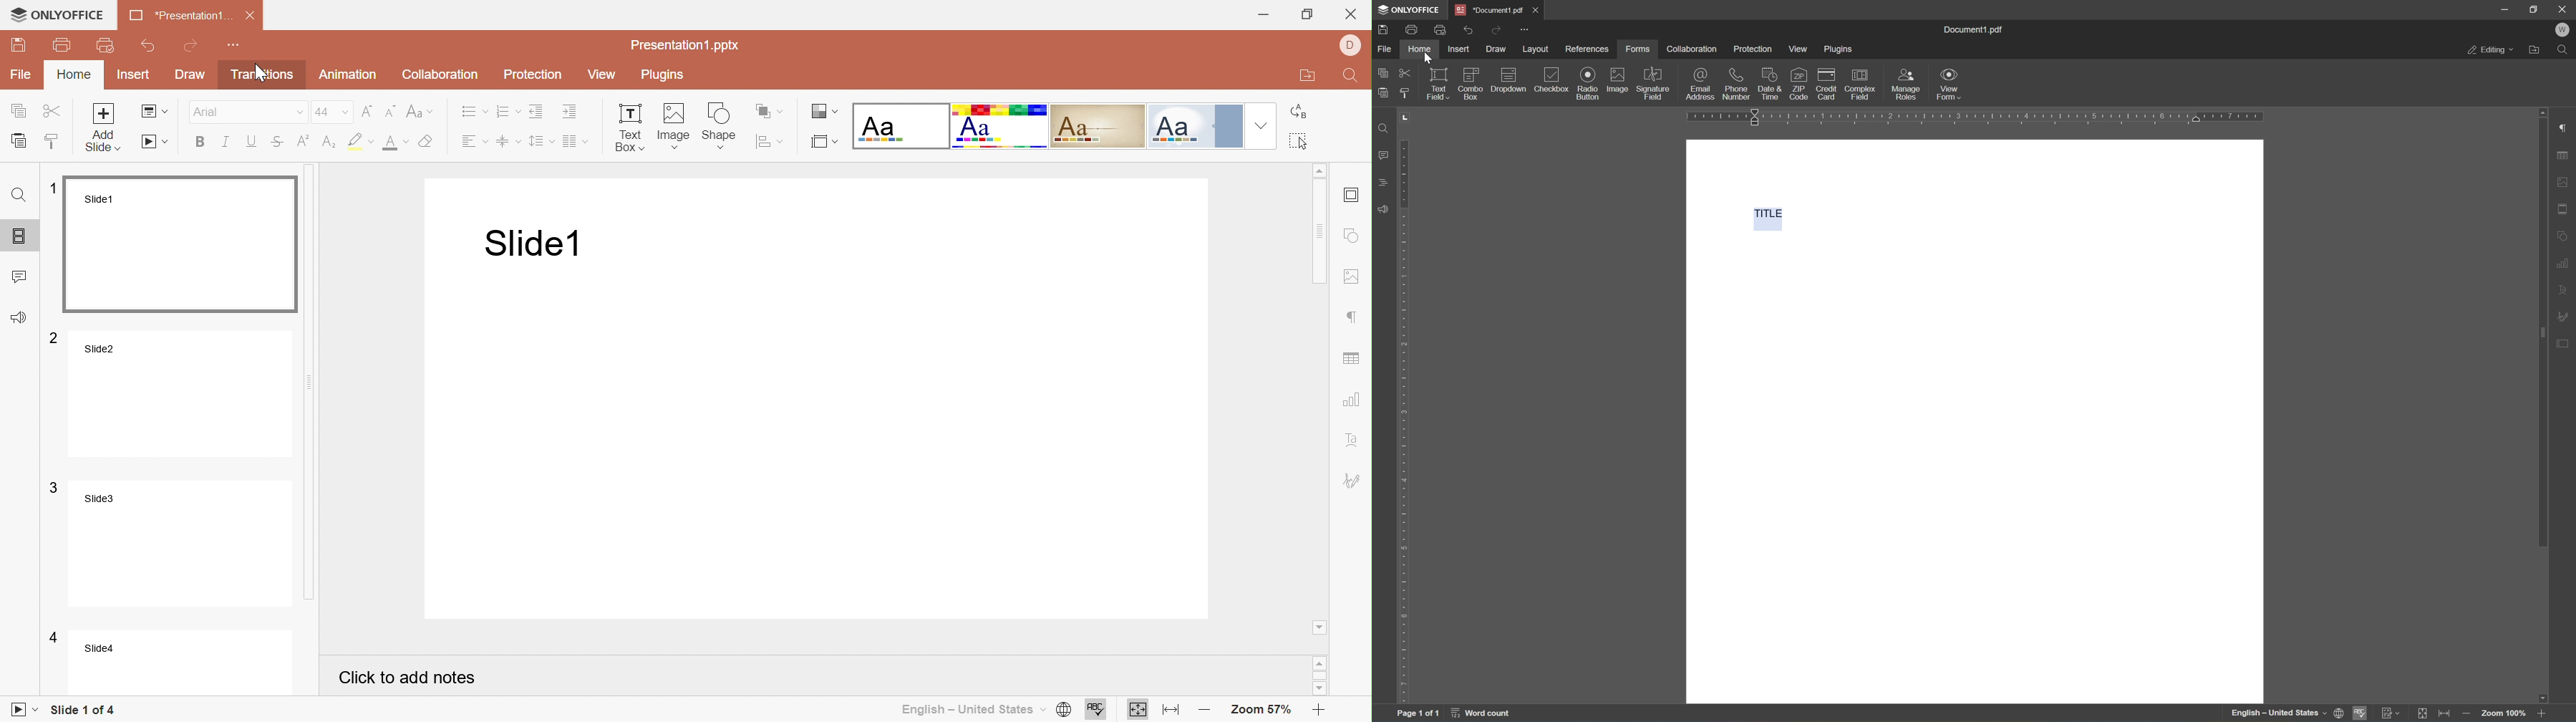 This screenshot has width=2576, height=728. I want to click on scroll bar, so click(2542, 327).